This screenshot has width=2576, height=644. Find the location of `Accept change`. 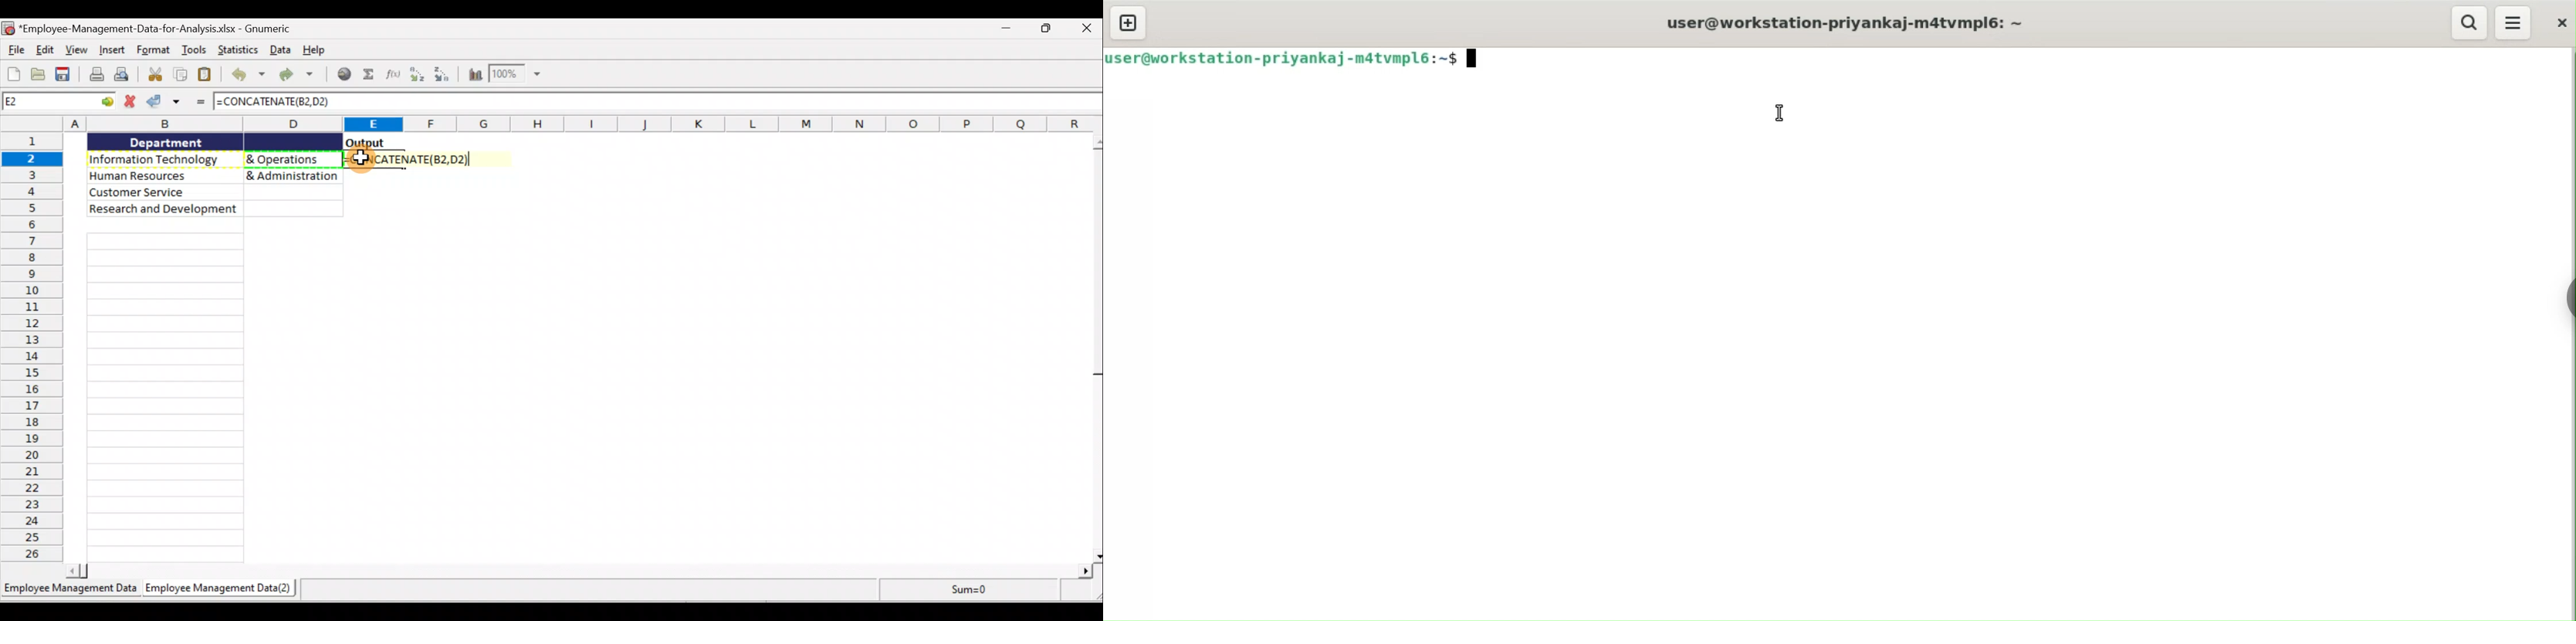

Accept change is located at coordinates (164, 104).